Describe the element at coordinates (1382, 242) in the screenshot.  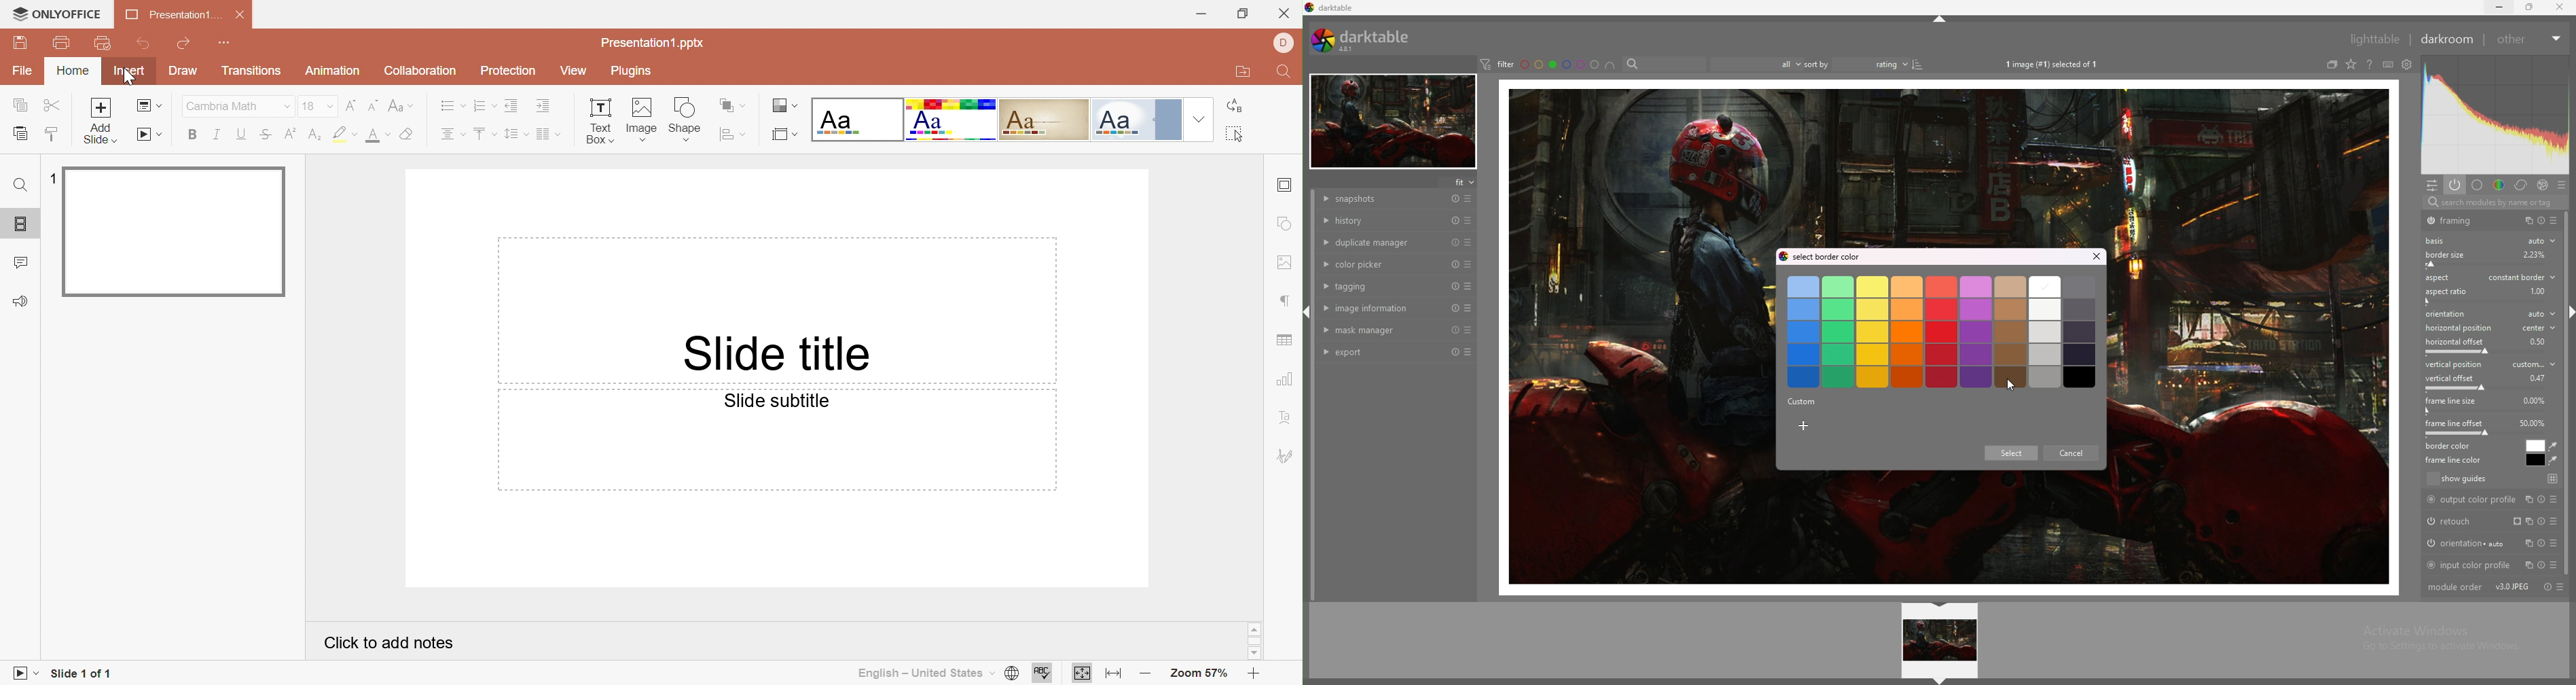
I see `duplicate manager` at that location.